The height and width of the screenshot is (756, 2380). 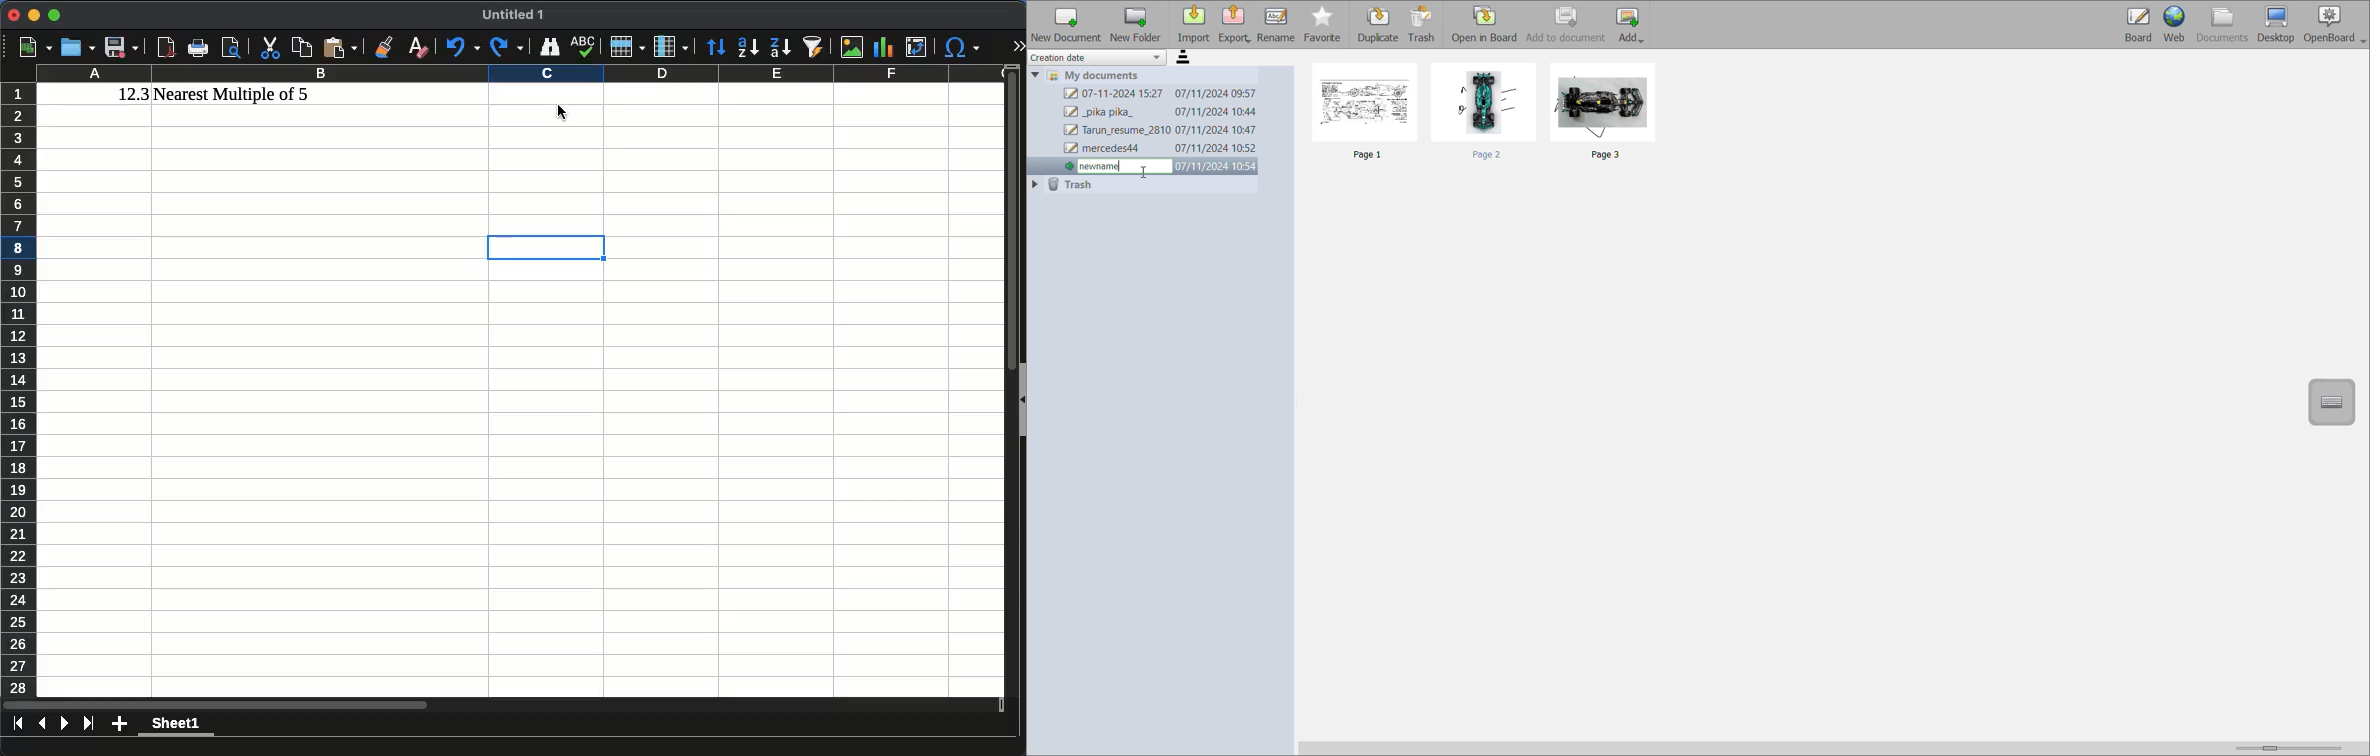 What do you see at coordinates (1236, 23) in the screenshot?
I see `export` at bounding box center [1236, 23].